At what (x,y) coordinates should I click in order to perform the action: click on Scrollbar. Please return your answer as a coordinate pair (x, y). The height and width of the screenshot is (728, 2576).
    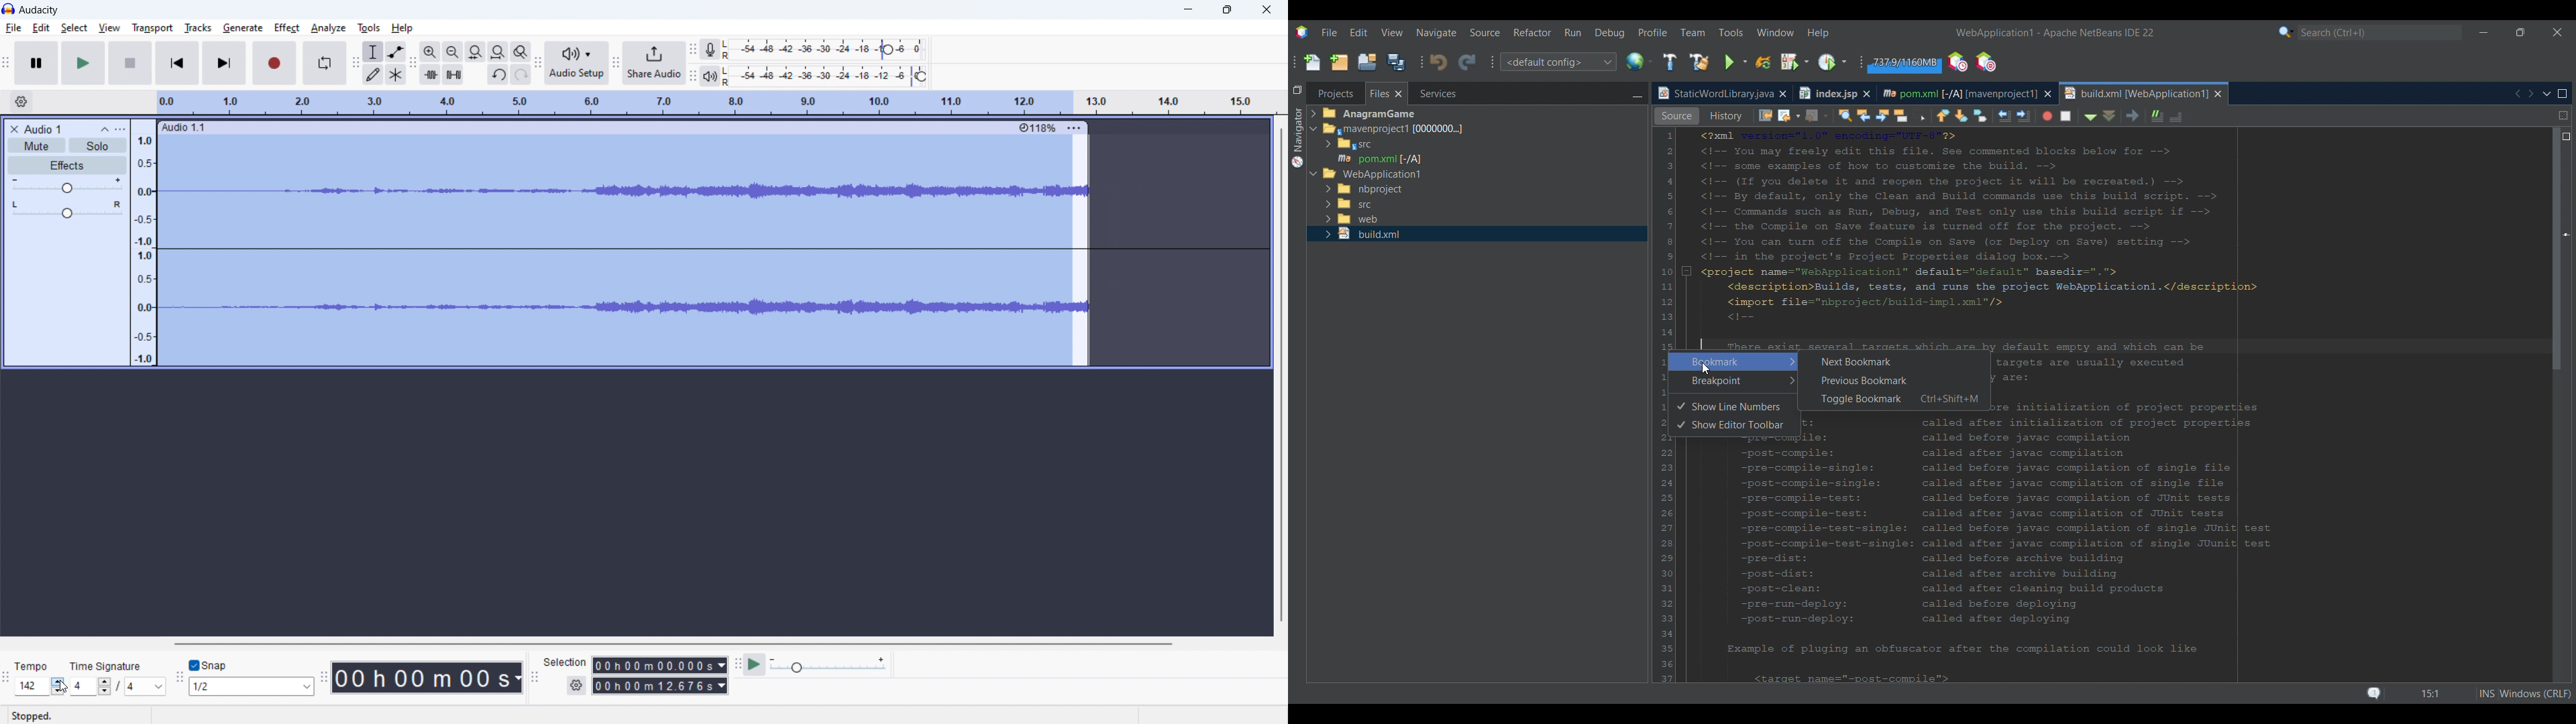
    Looking at the image, I should click on (1281, 377).